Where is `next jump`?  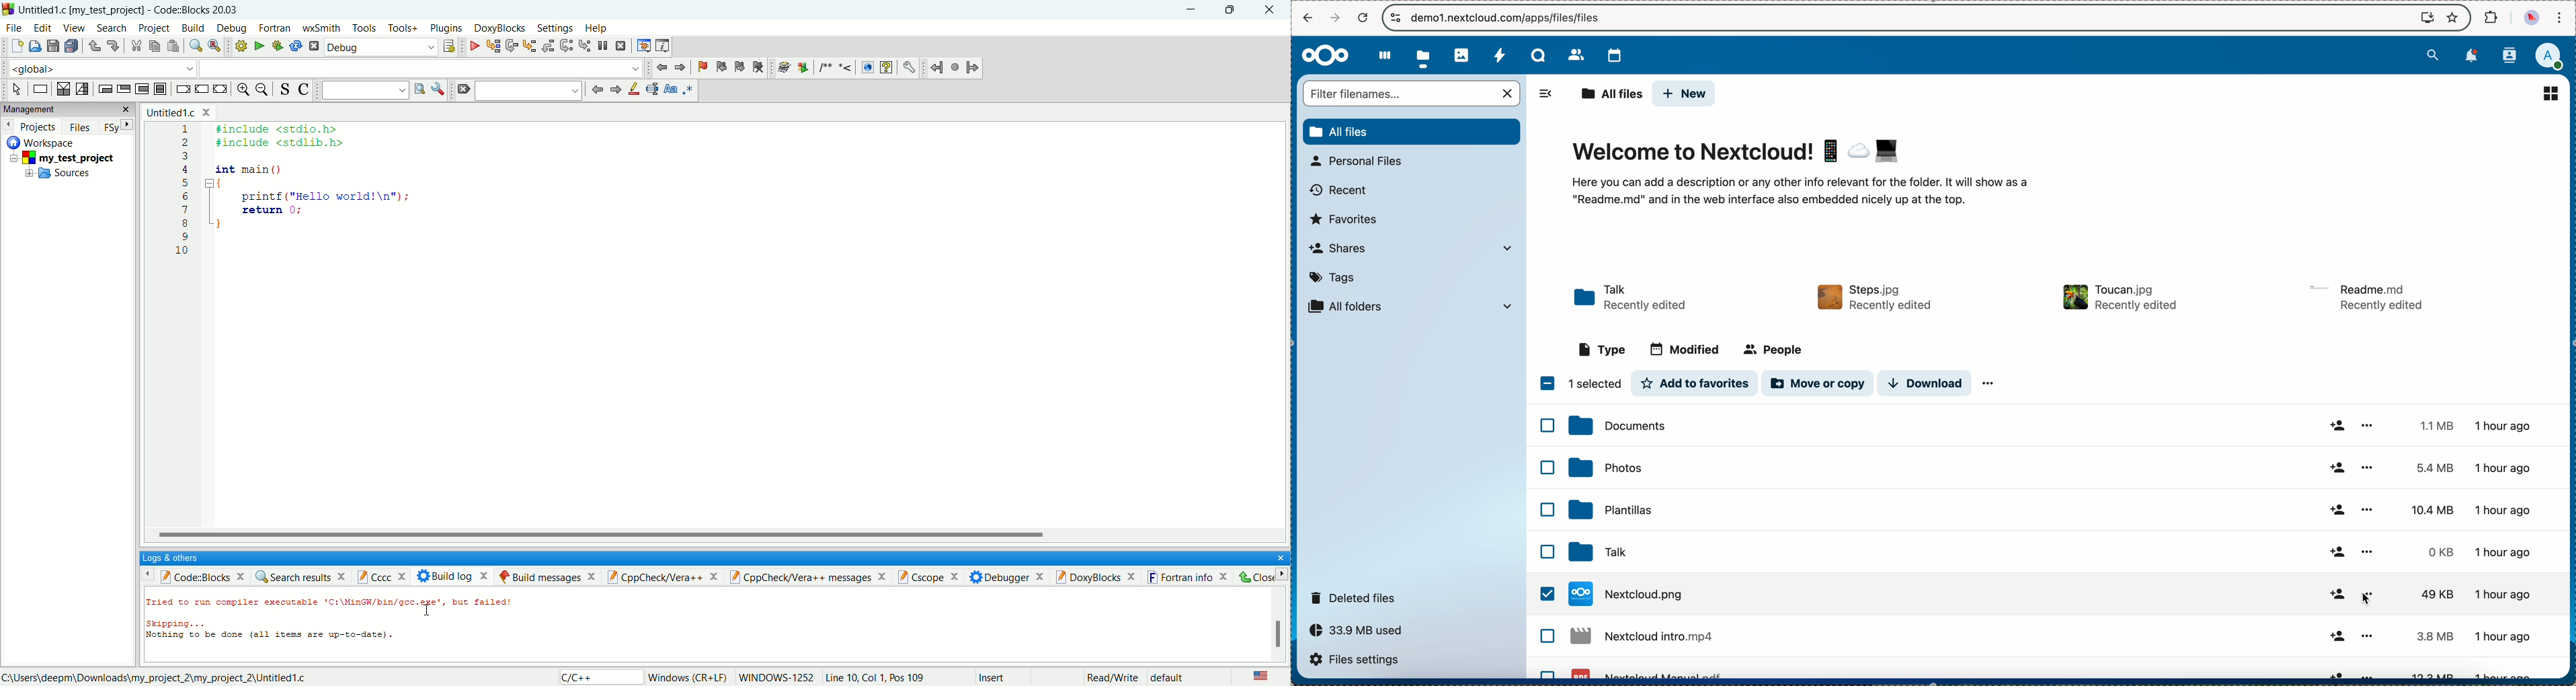
next jump is located at coordinates (939, 69).